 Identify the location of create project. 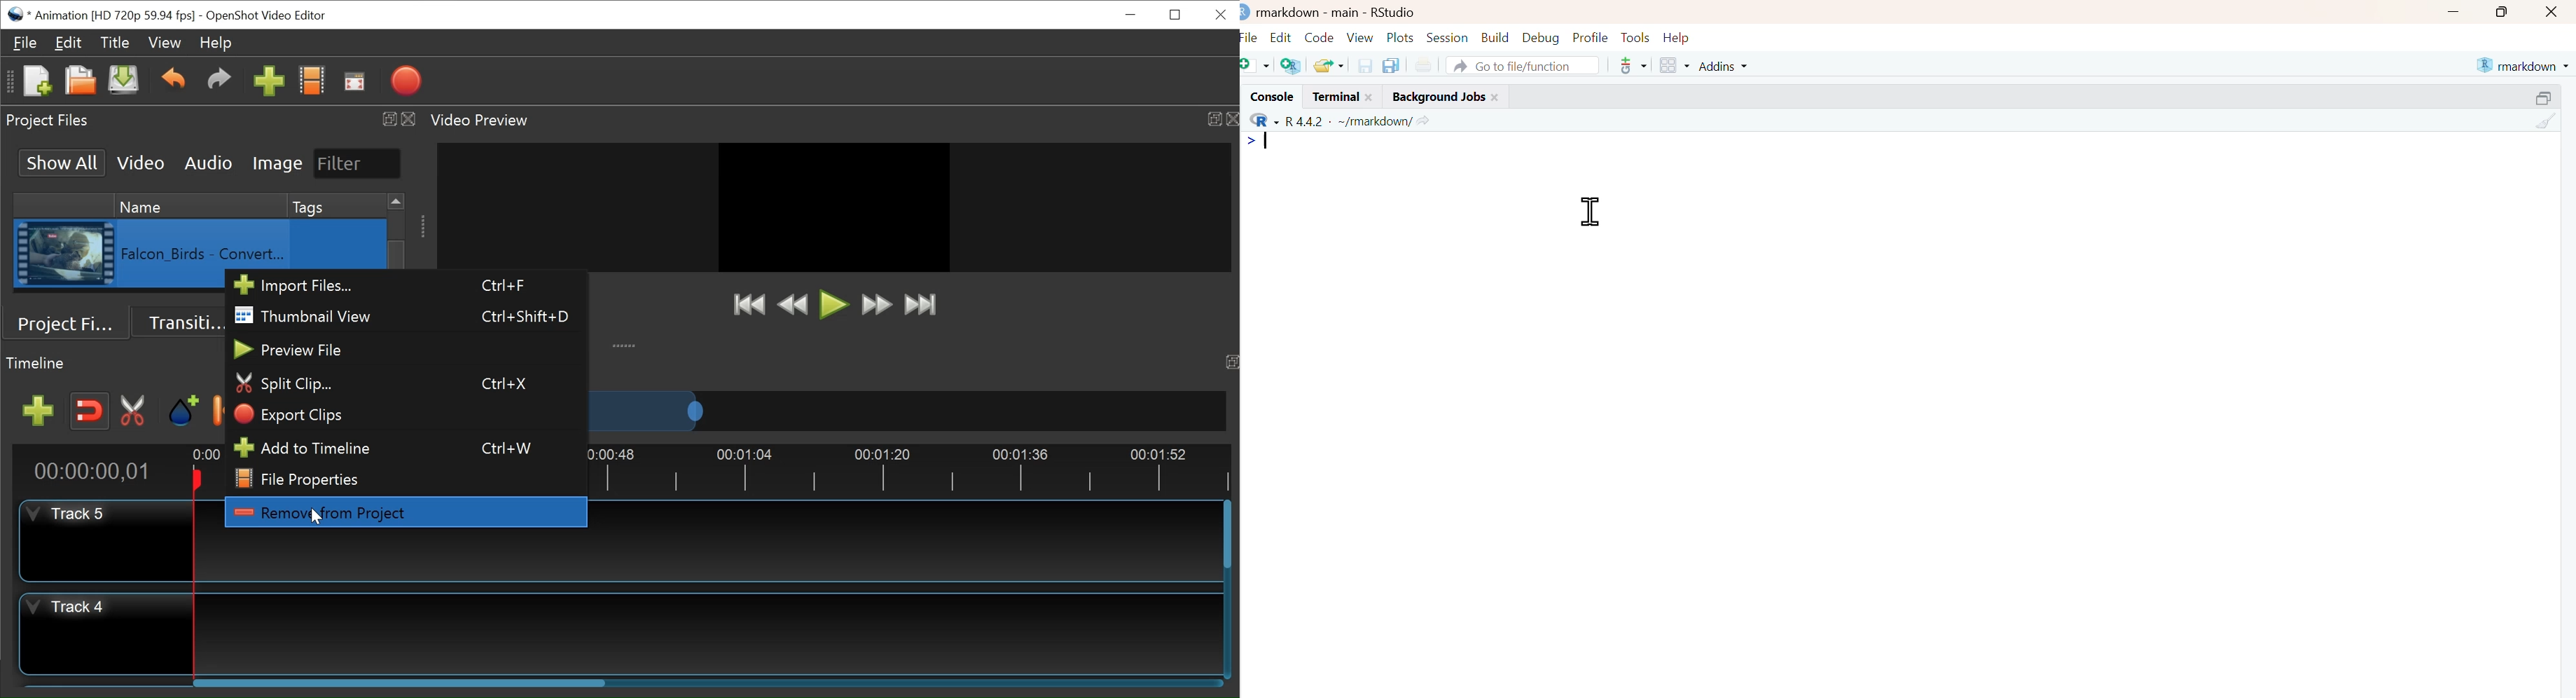
(1290, 66).